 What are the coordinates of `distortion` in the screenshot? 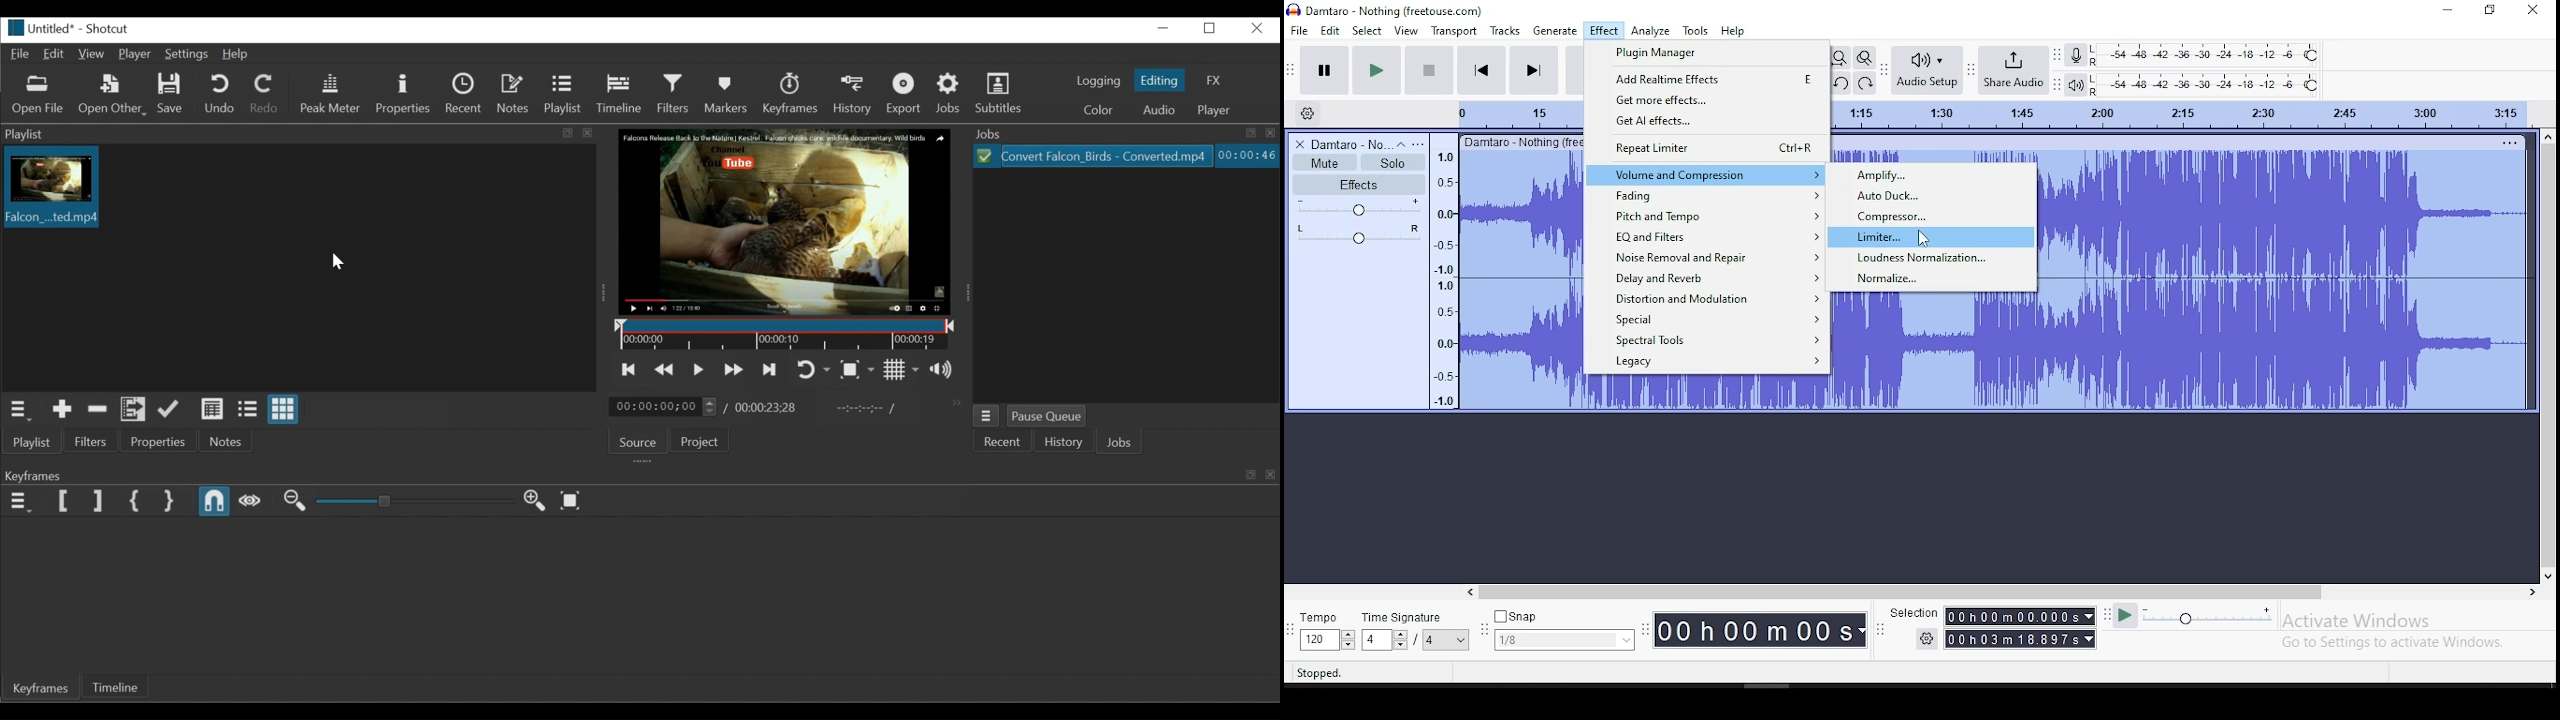 It's located at (1708, 298).